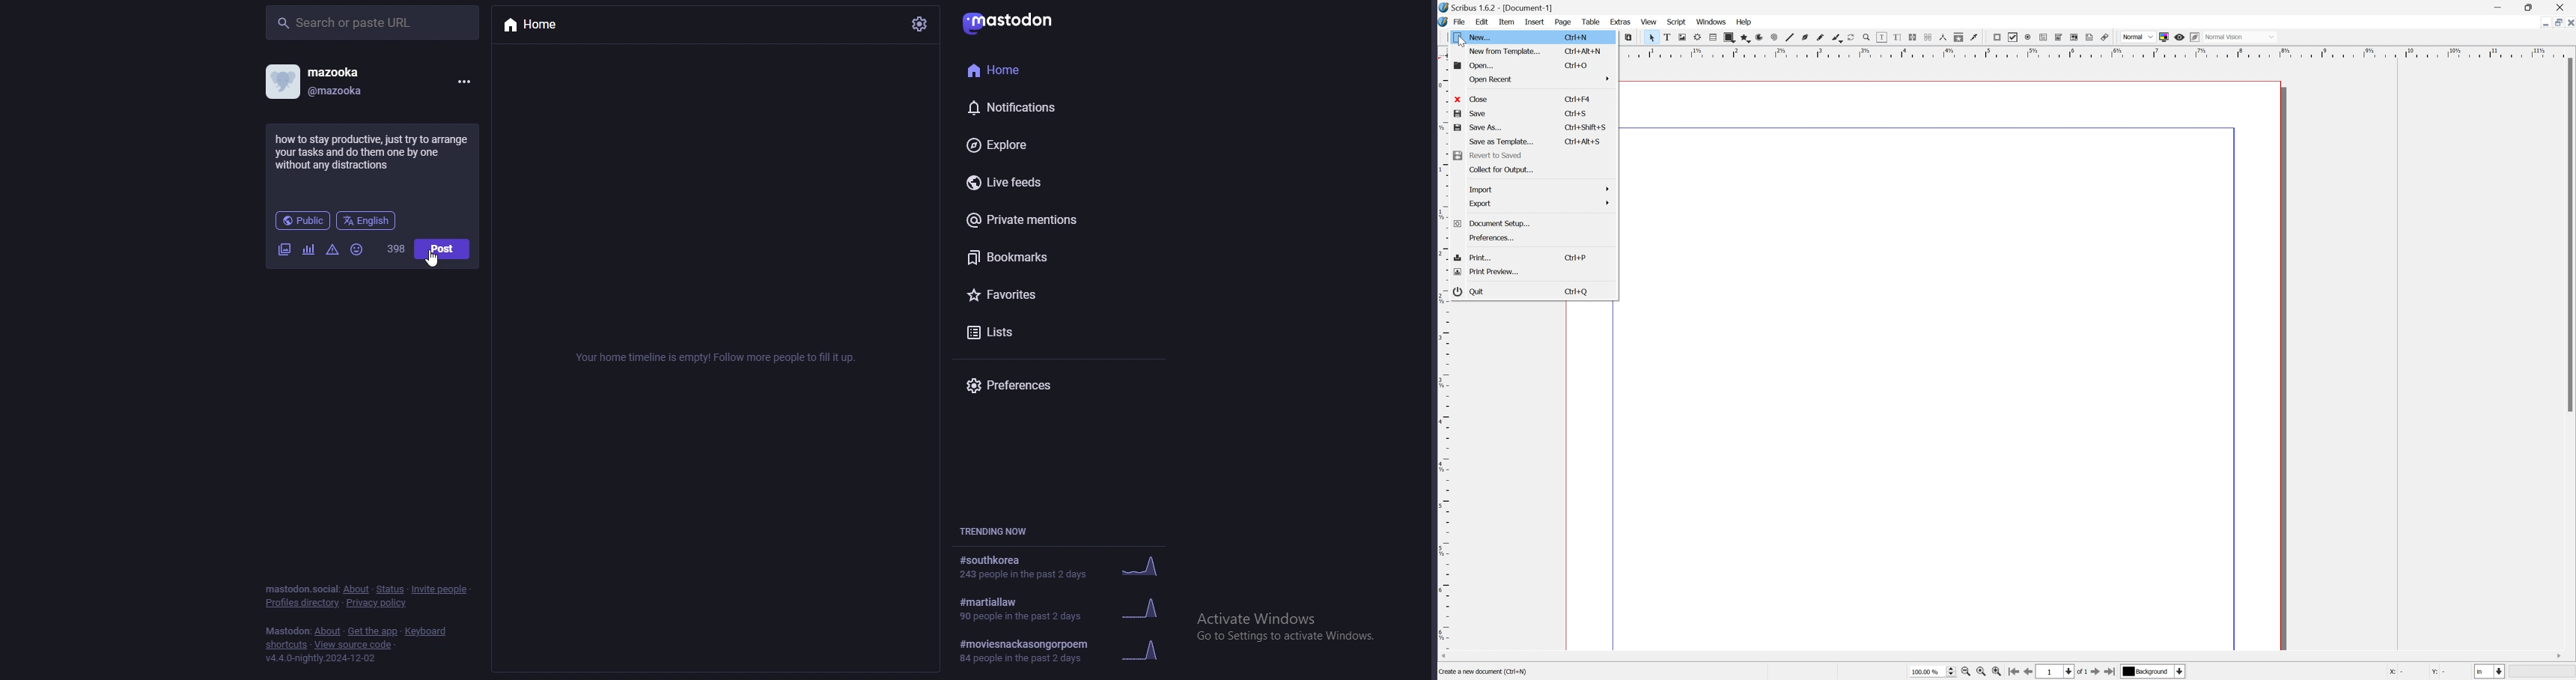 This screenshot has width=2576, height=700. I want to click on new, so click(1481, 36).